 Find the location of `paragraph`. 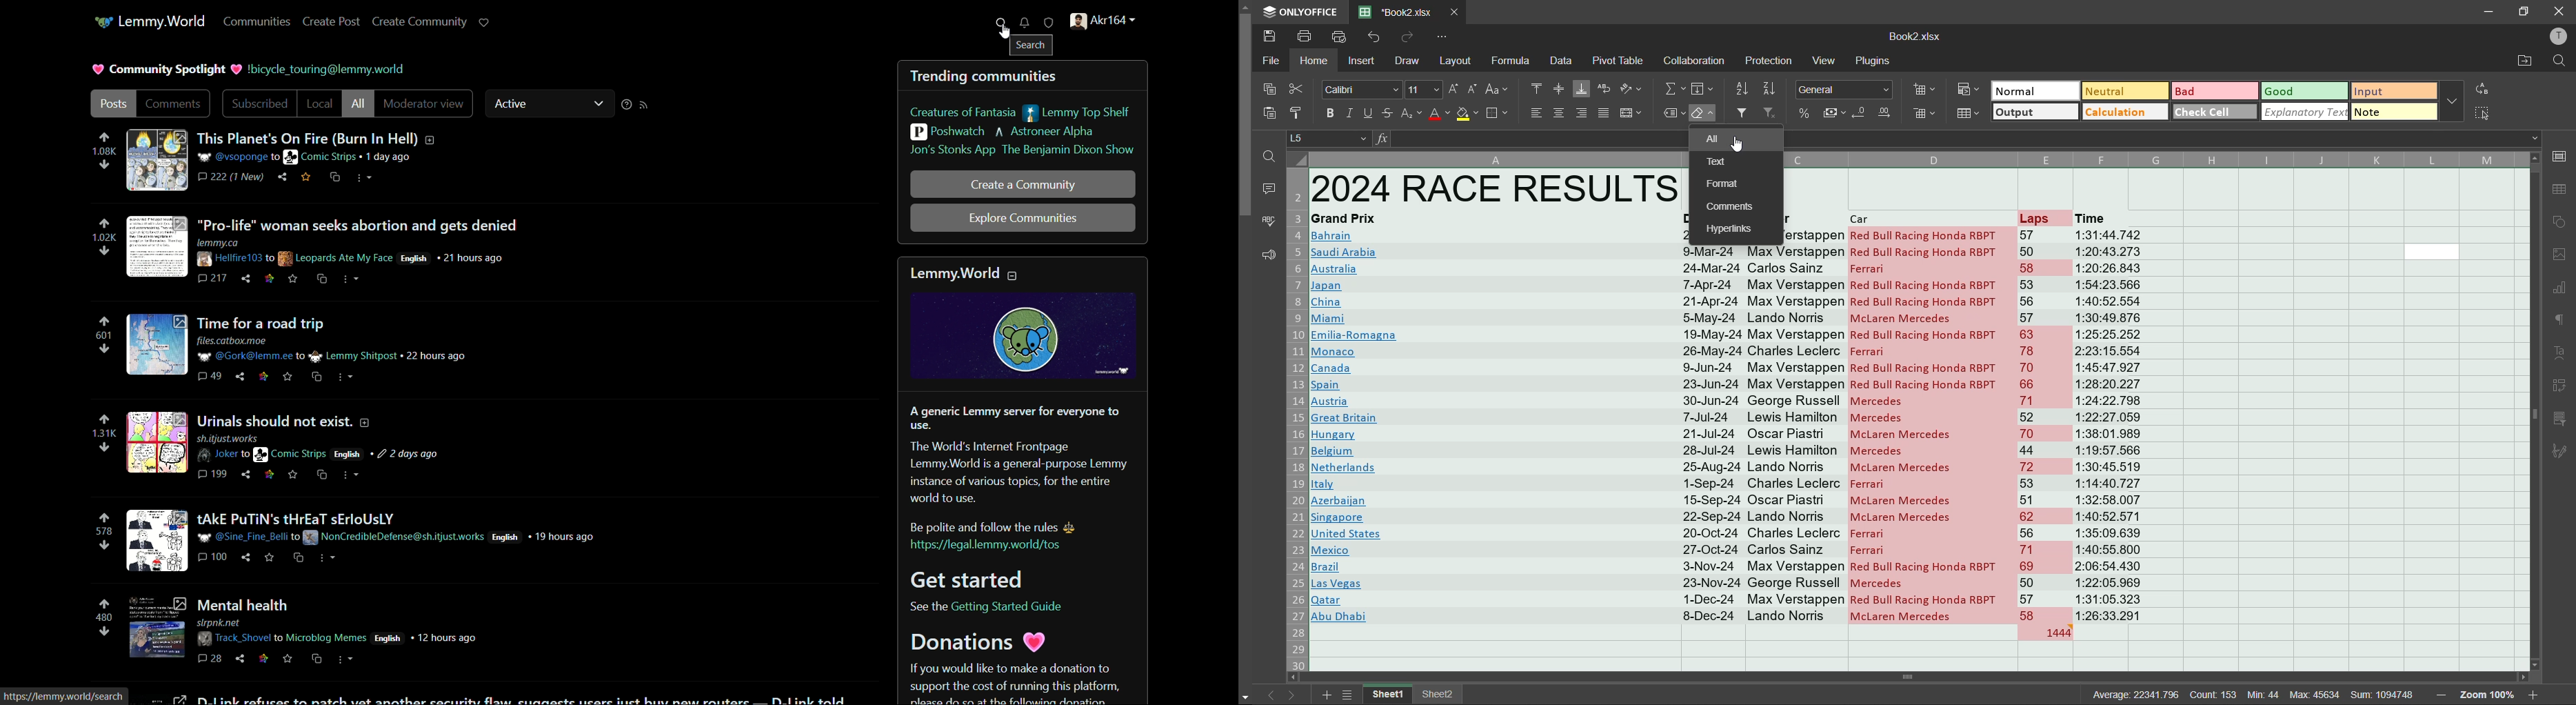

paragraph is located at coordinates (2556, 321).